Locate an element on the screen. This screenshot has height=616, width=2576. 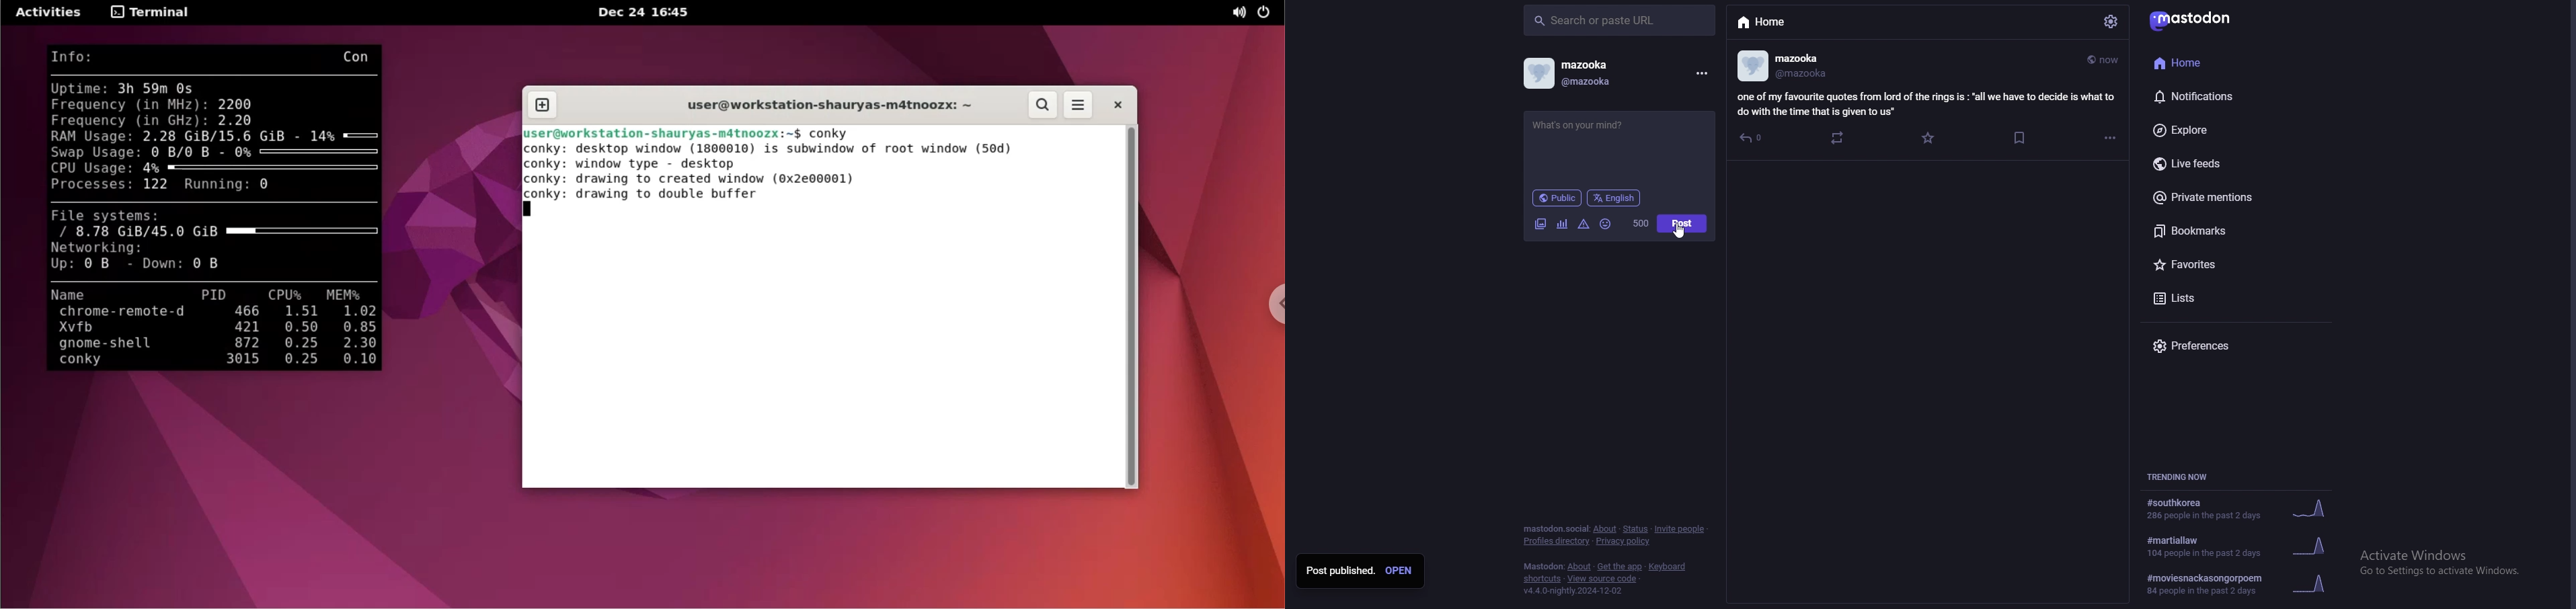
get the app is located at coordinates (1621, 567).